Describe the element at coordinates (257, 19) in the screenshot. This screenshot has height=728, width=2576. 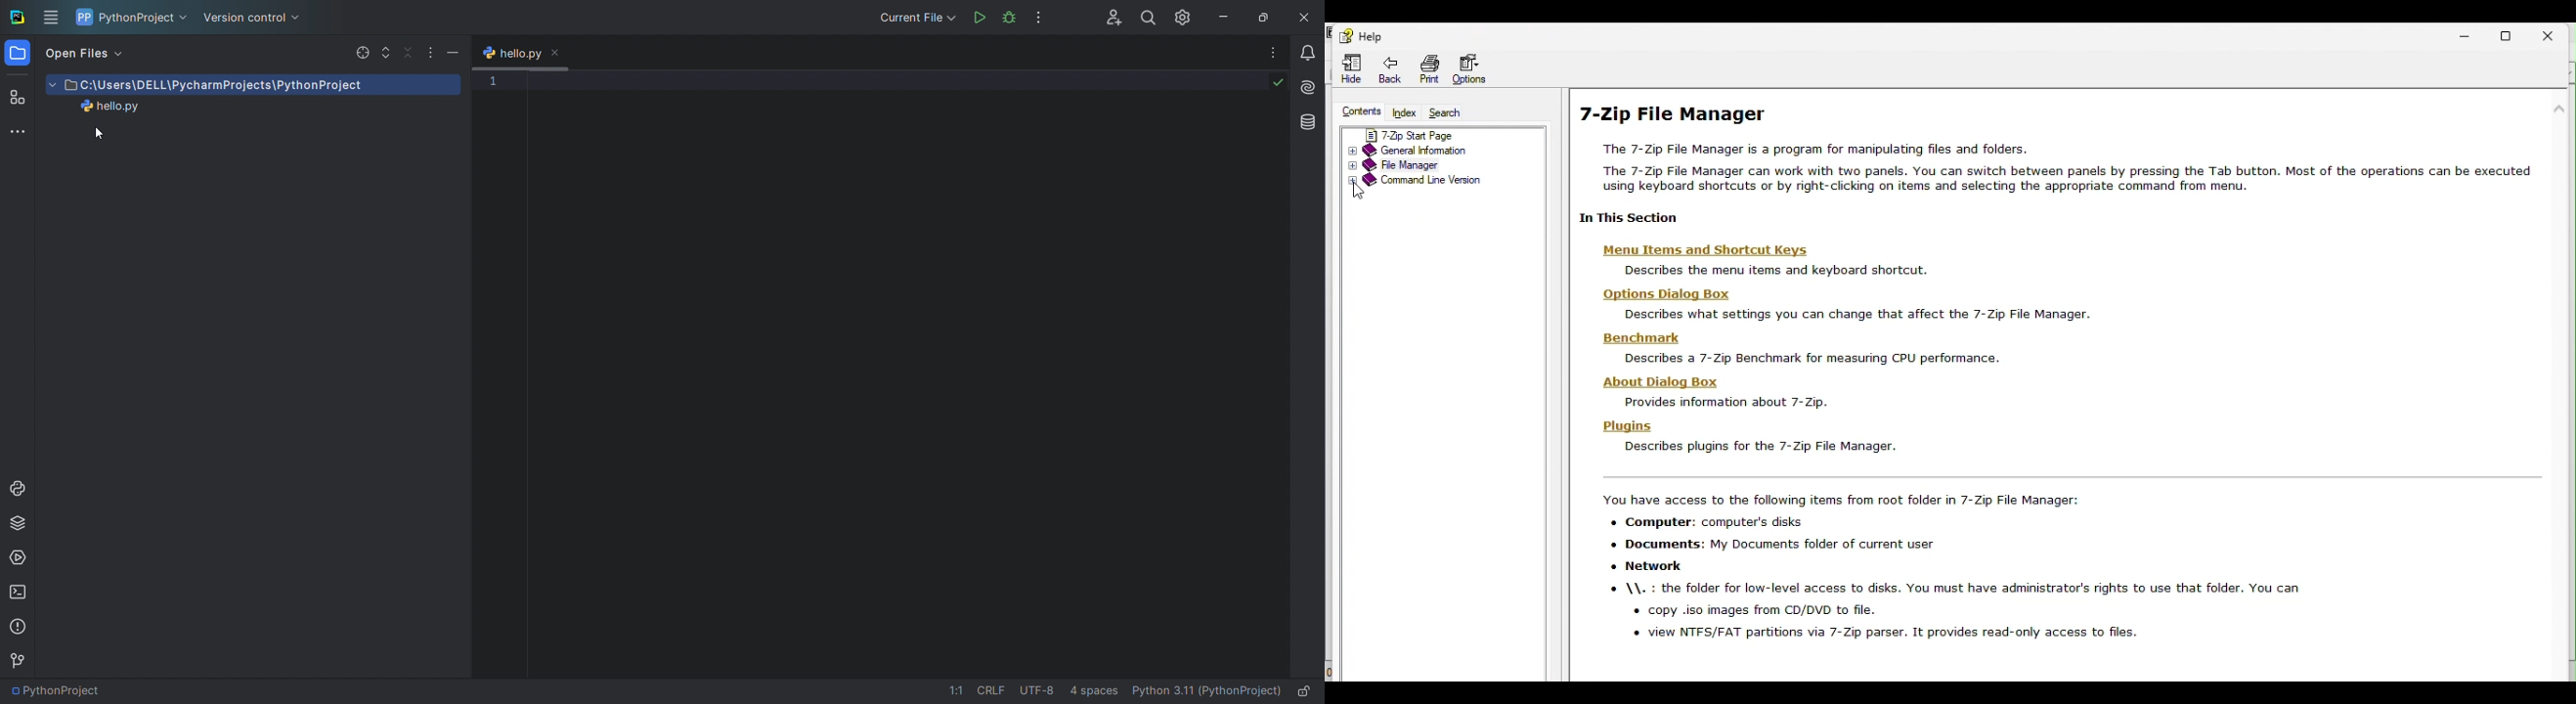
I see `version control` at that location.